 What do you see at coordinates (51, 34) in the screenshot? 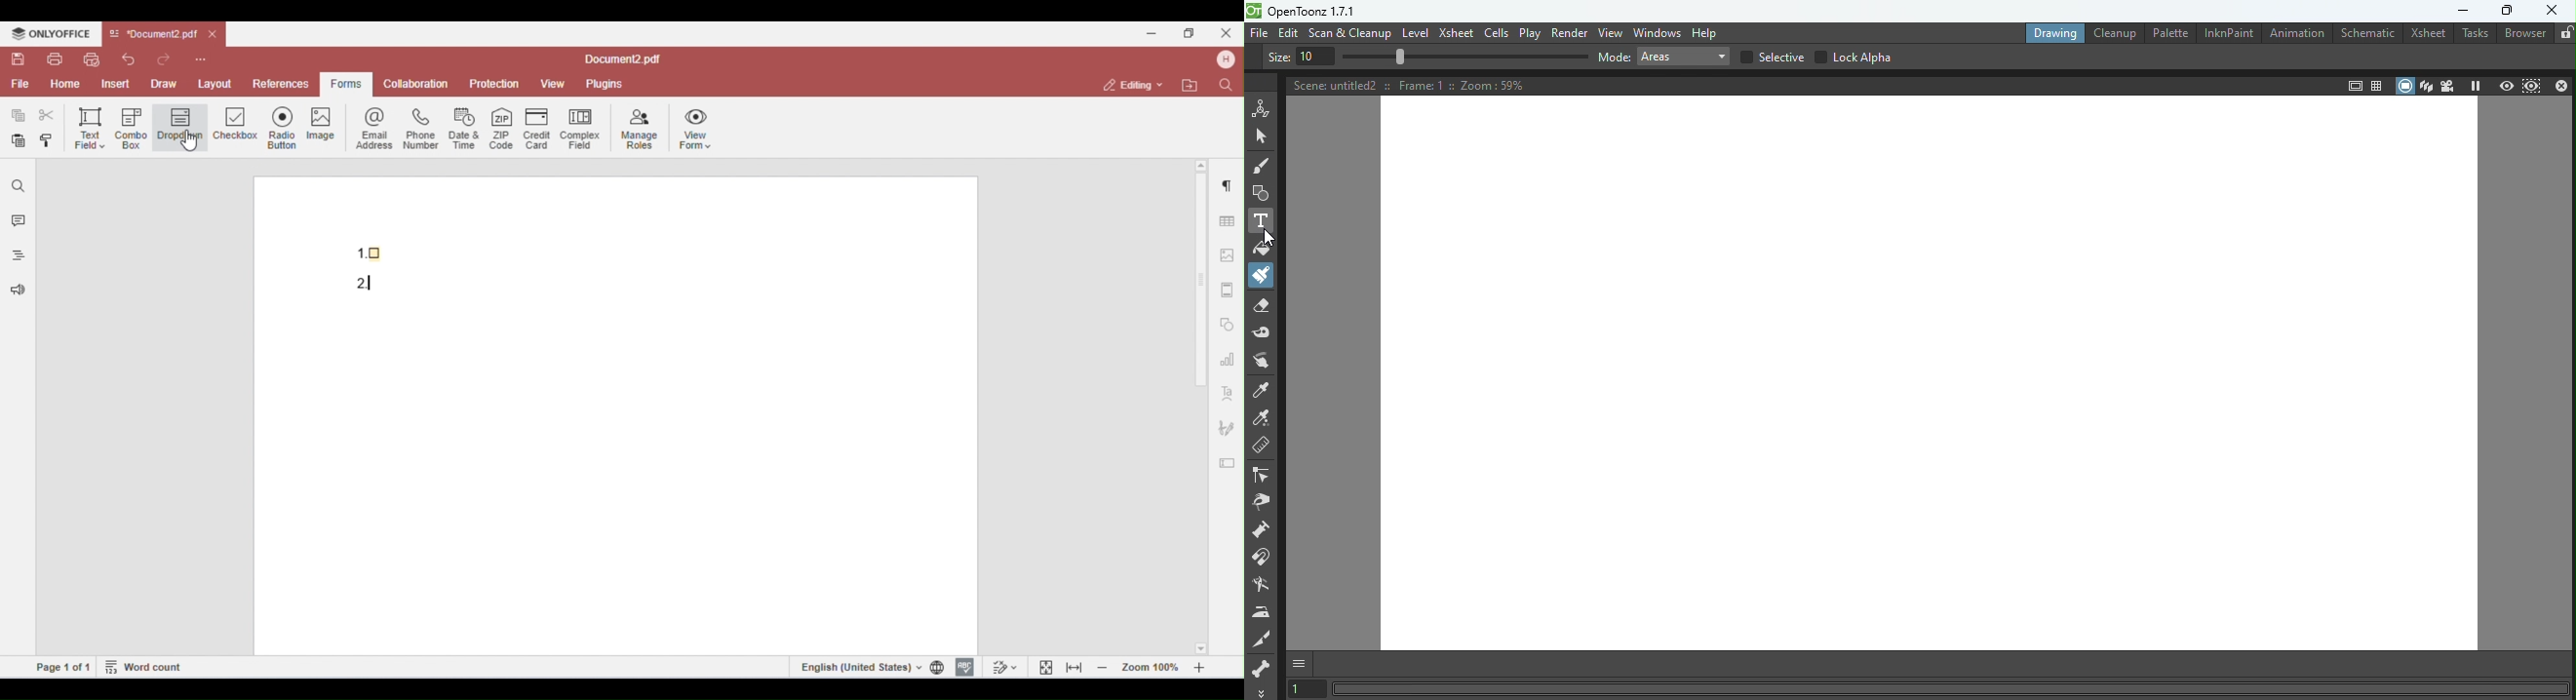
I see `onlyoffice` at bounding box center [51, 34].